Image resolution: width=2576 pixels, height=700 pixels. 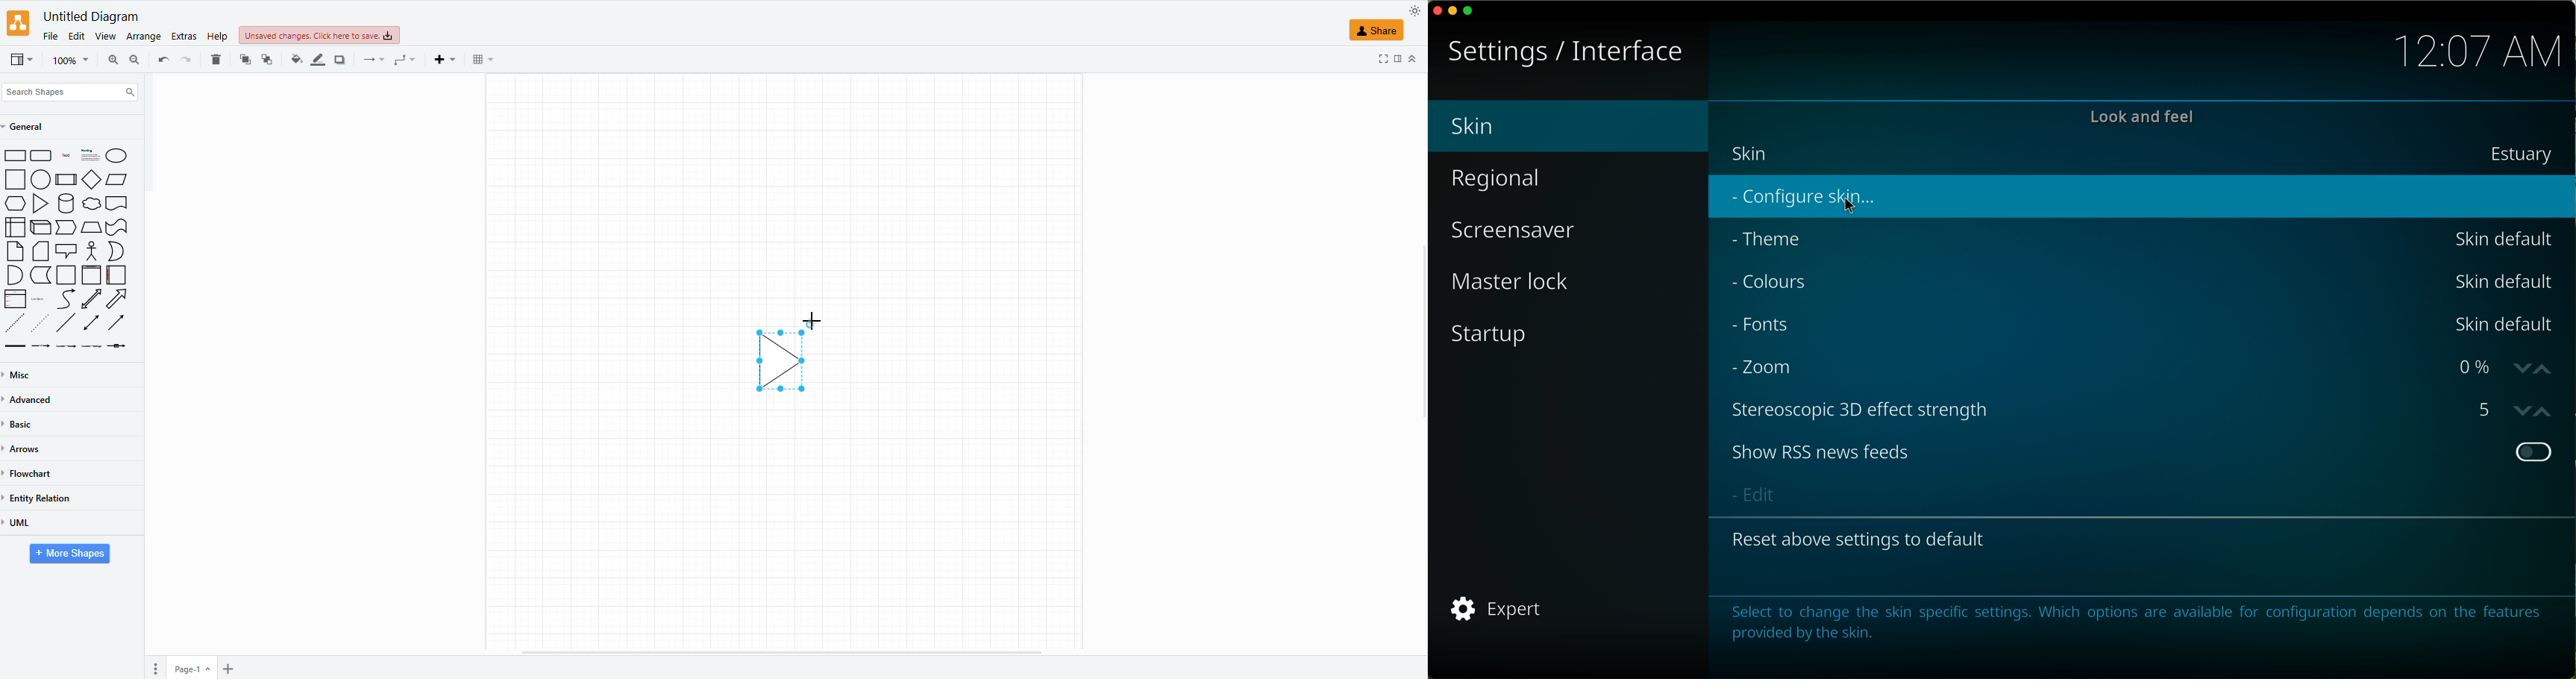 What do you see at coordinates (1453, 13) in the screenshot?
I see `minimize` at bounding box center [1453, 13].